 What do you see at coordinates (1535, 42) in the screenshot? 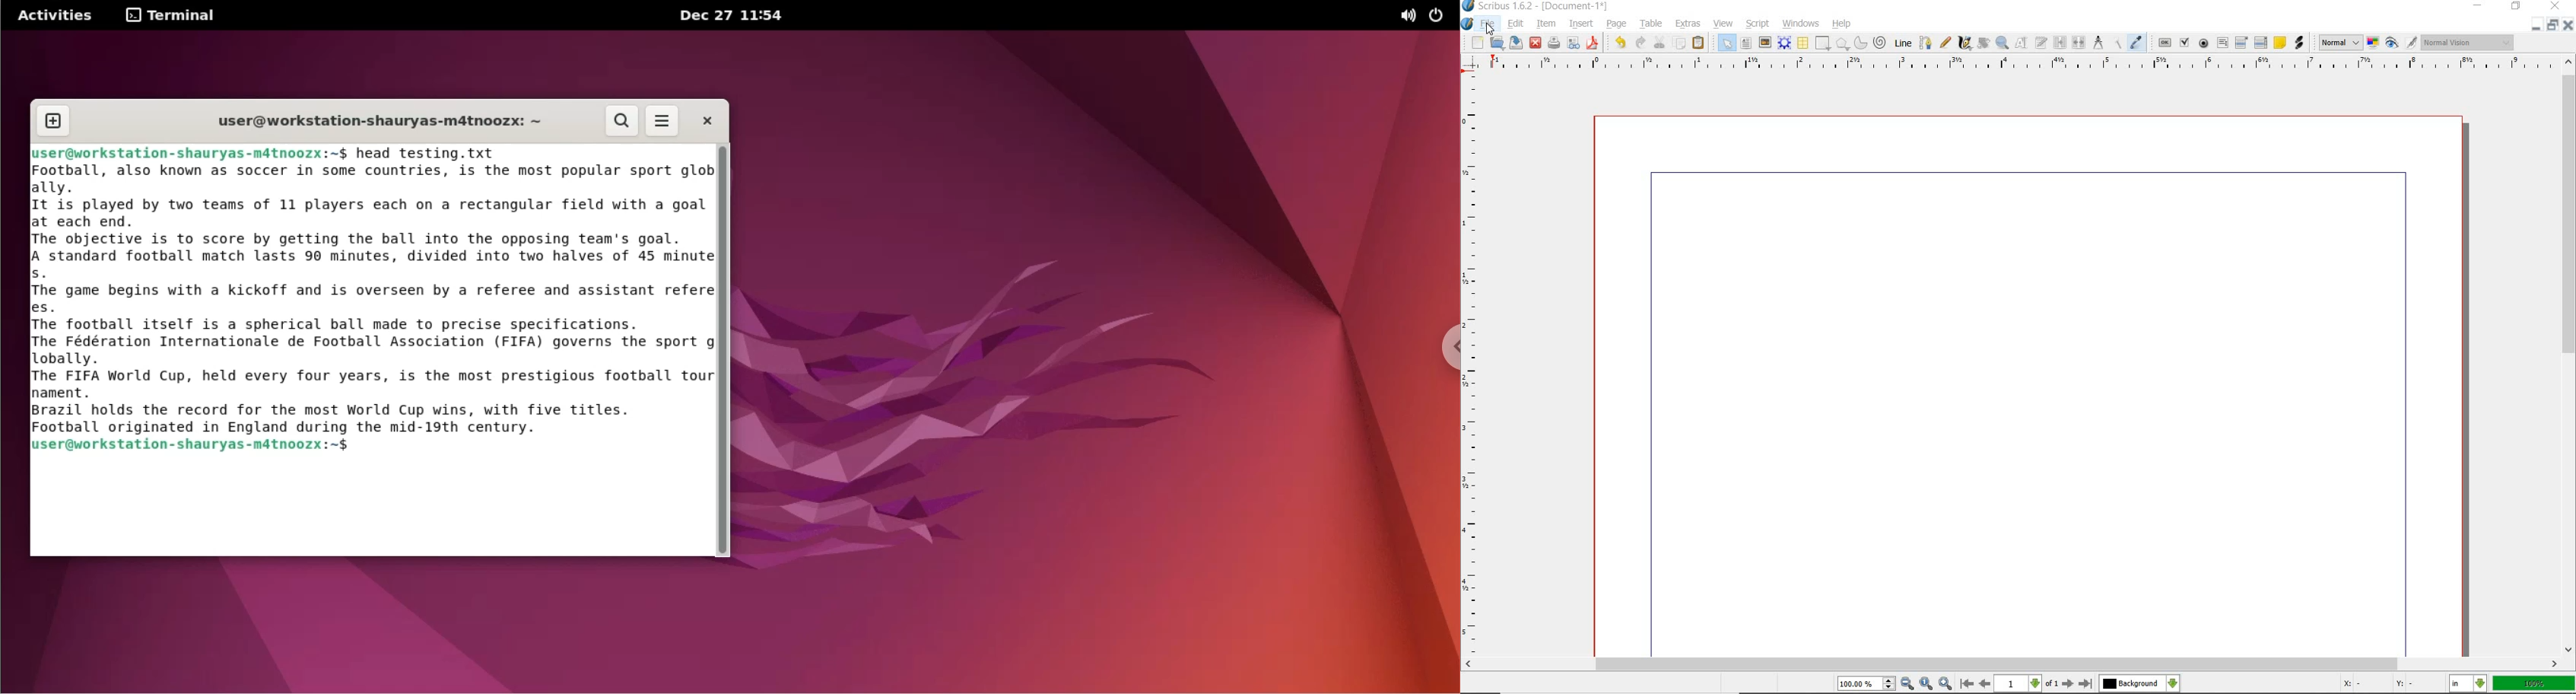
I see `close` at bounding box center [1535, 42].